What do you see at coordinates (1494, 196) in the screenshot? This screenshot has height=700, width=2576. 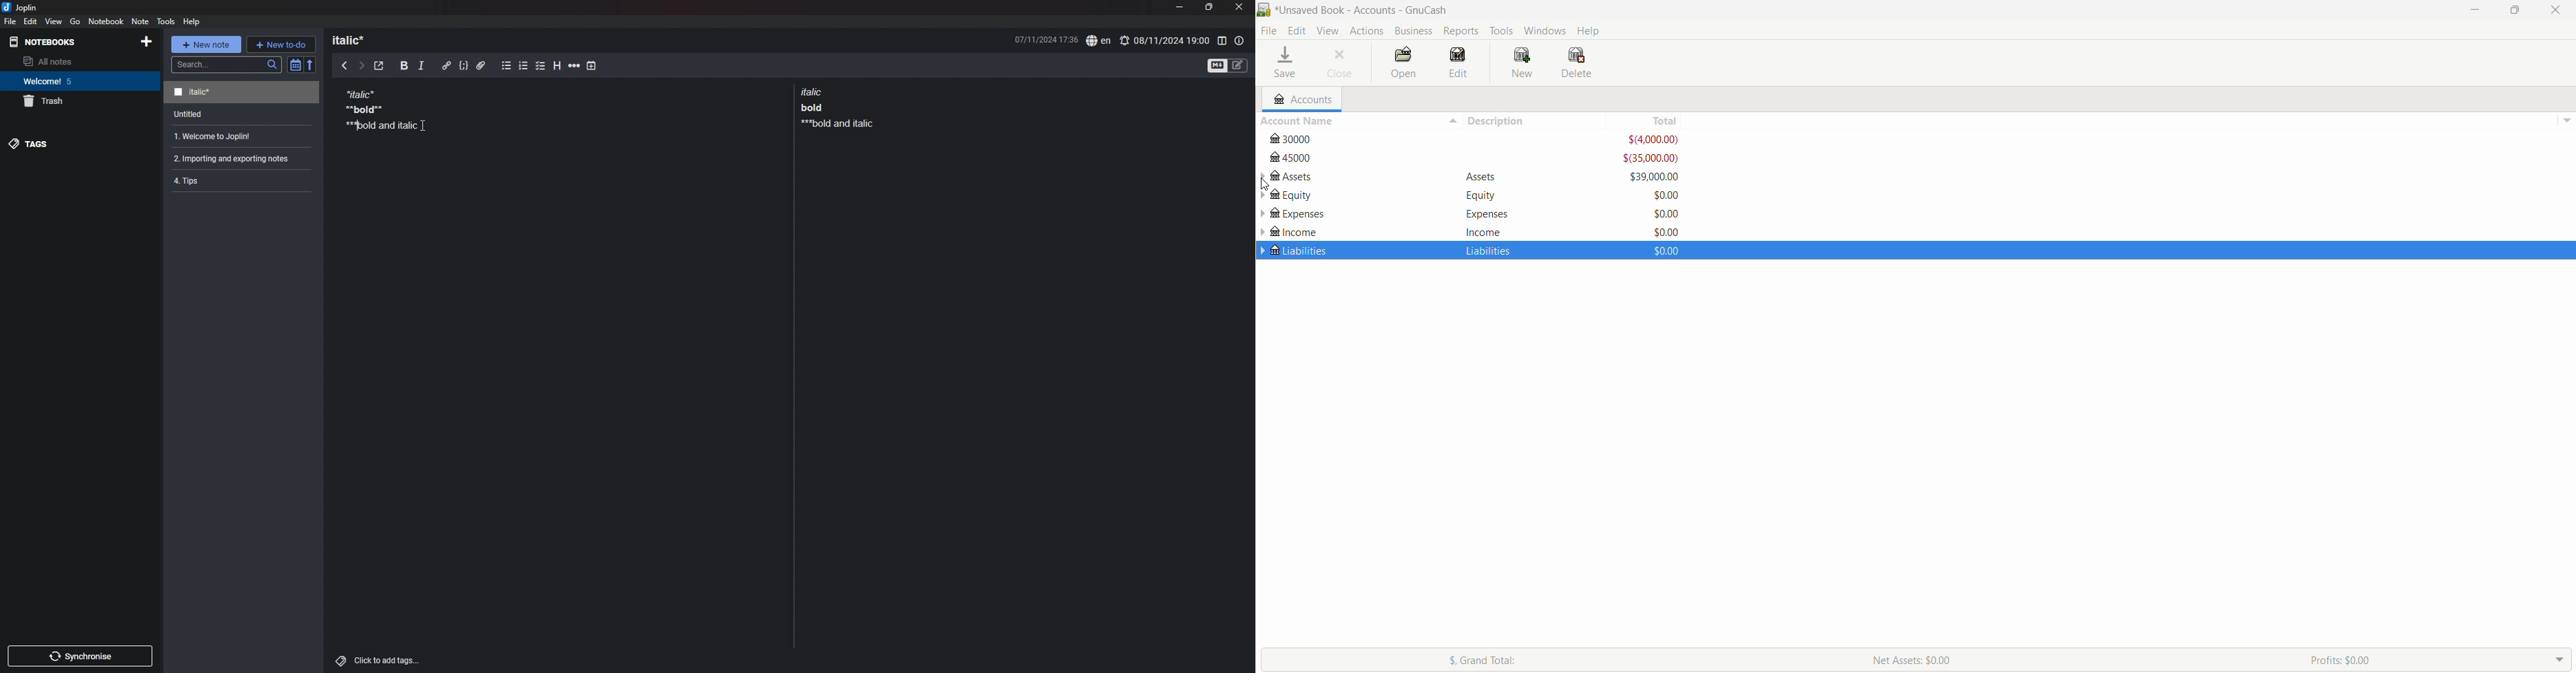 I see `Equity` at bounding box center [1494, 196].